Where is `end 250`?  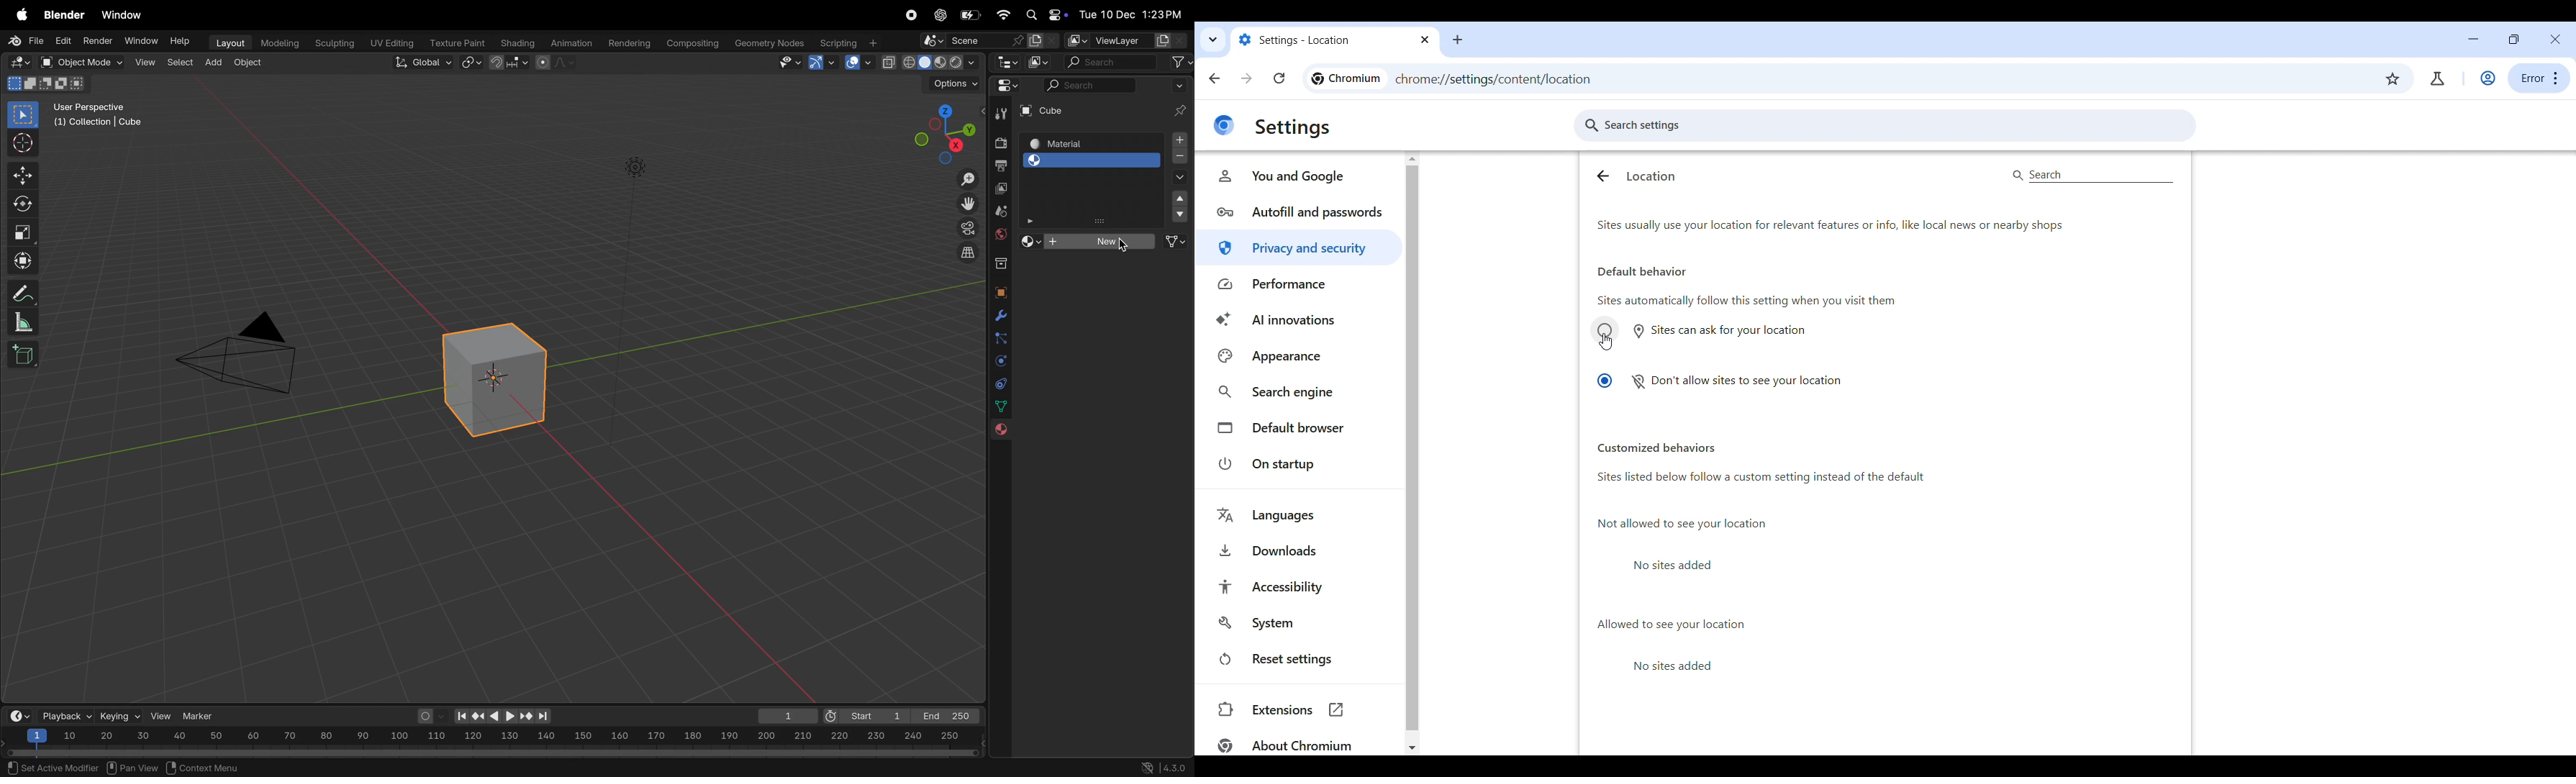 end 250 is located at coordinates (944, 716).